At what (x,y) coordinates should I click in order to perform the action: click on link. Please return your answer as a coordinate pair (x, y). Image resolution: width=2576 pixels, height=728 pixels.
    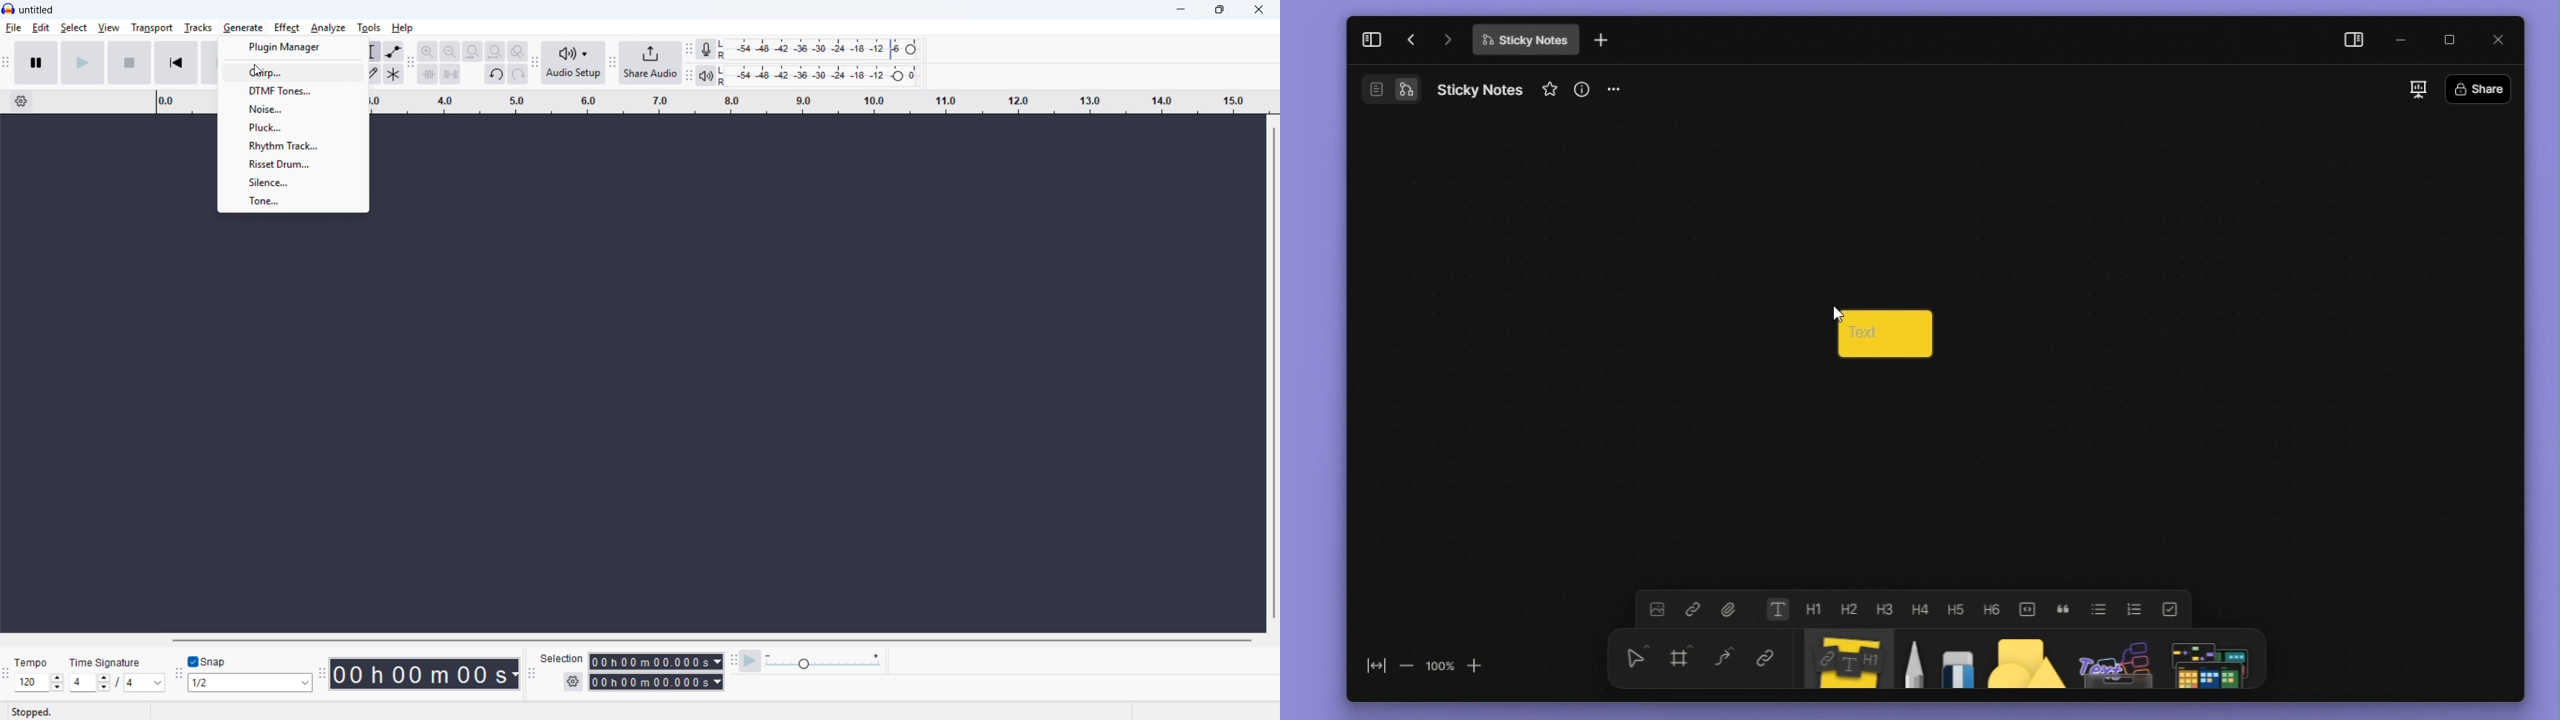
    Looking at the image, I should click on (1771, 658).